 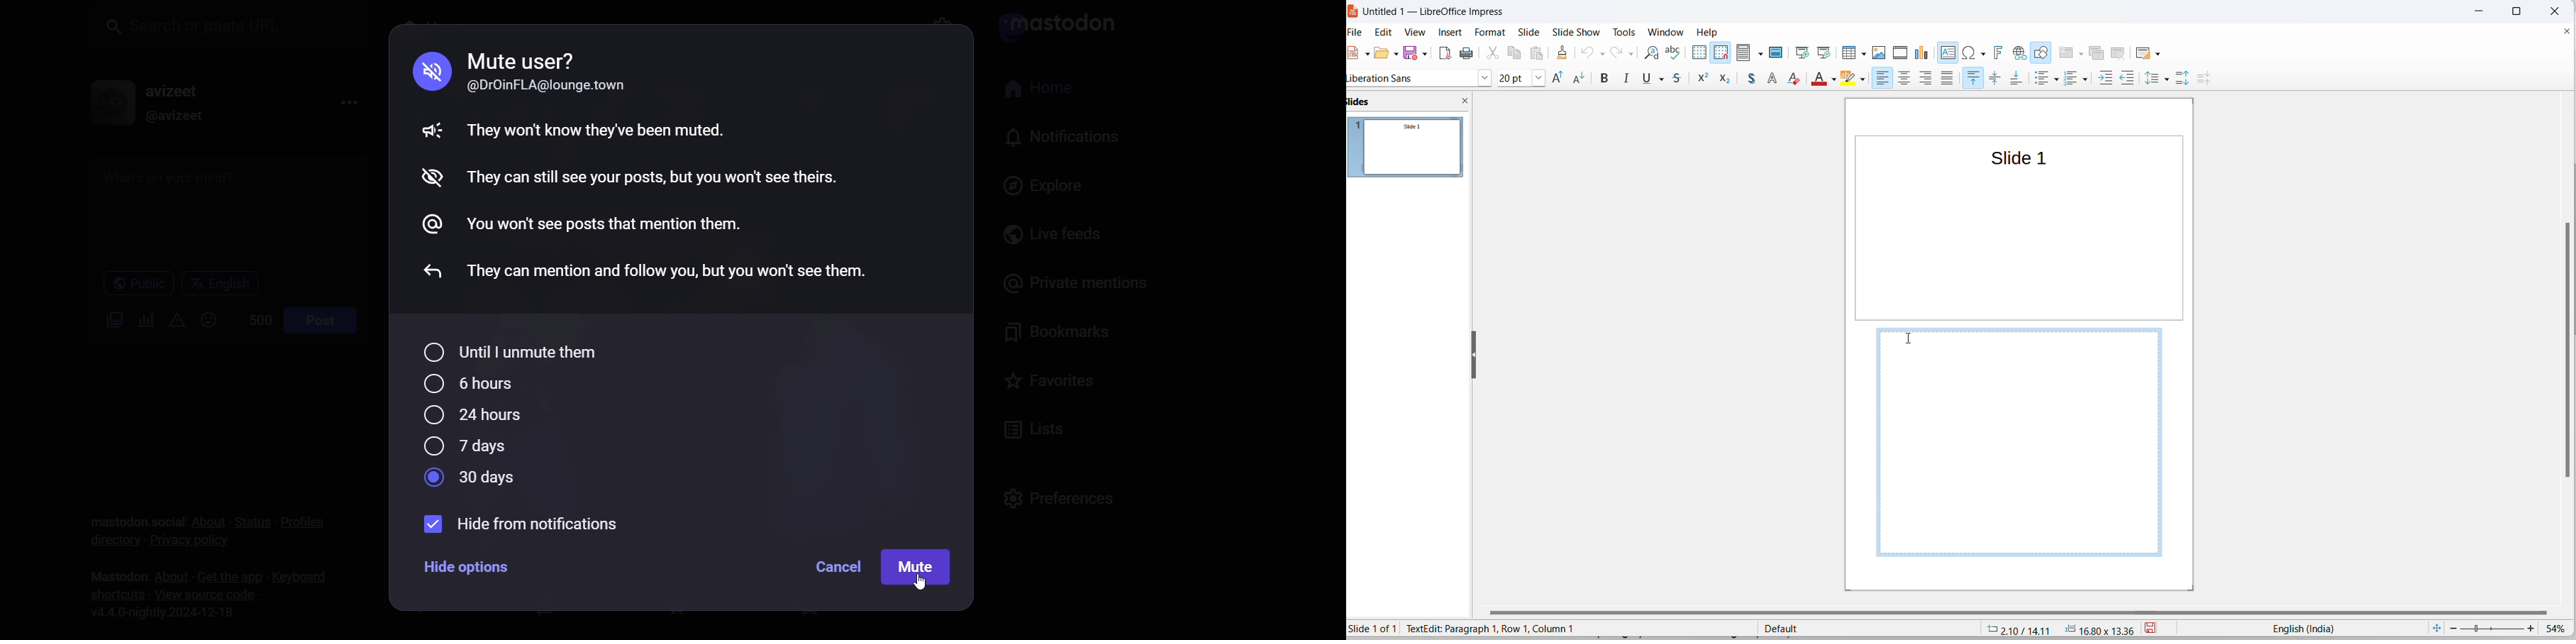 I want to click on find and replace, so click(x=1651, y=53).